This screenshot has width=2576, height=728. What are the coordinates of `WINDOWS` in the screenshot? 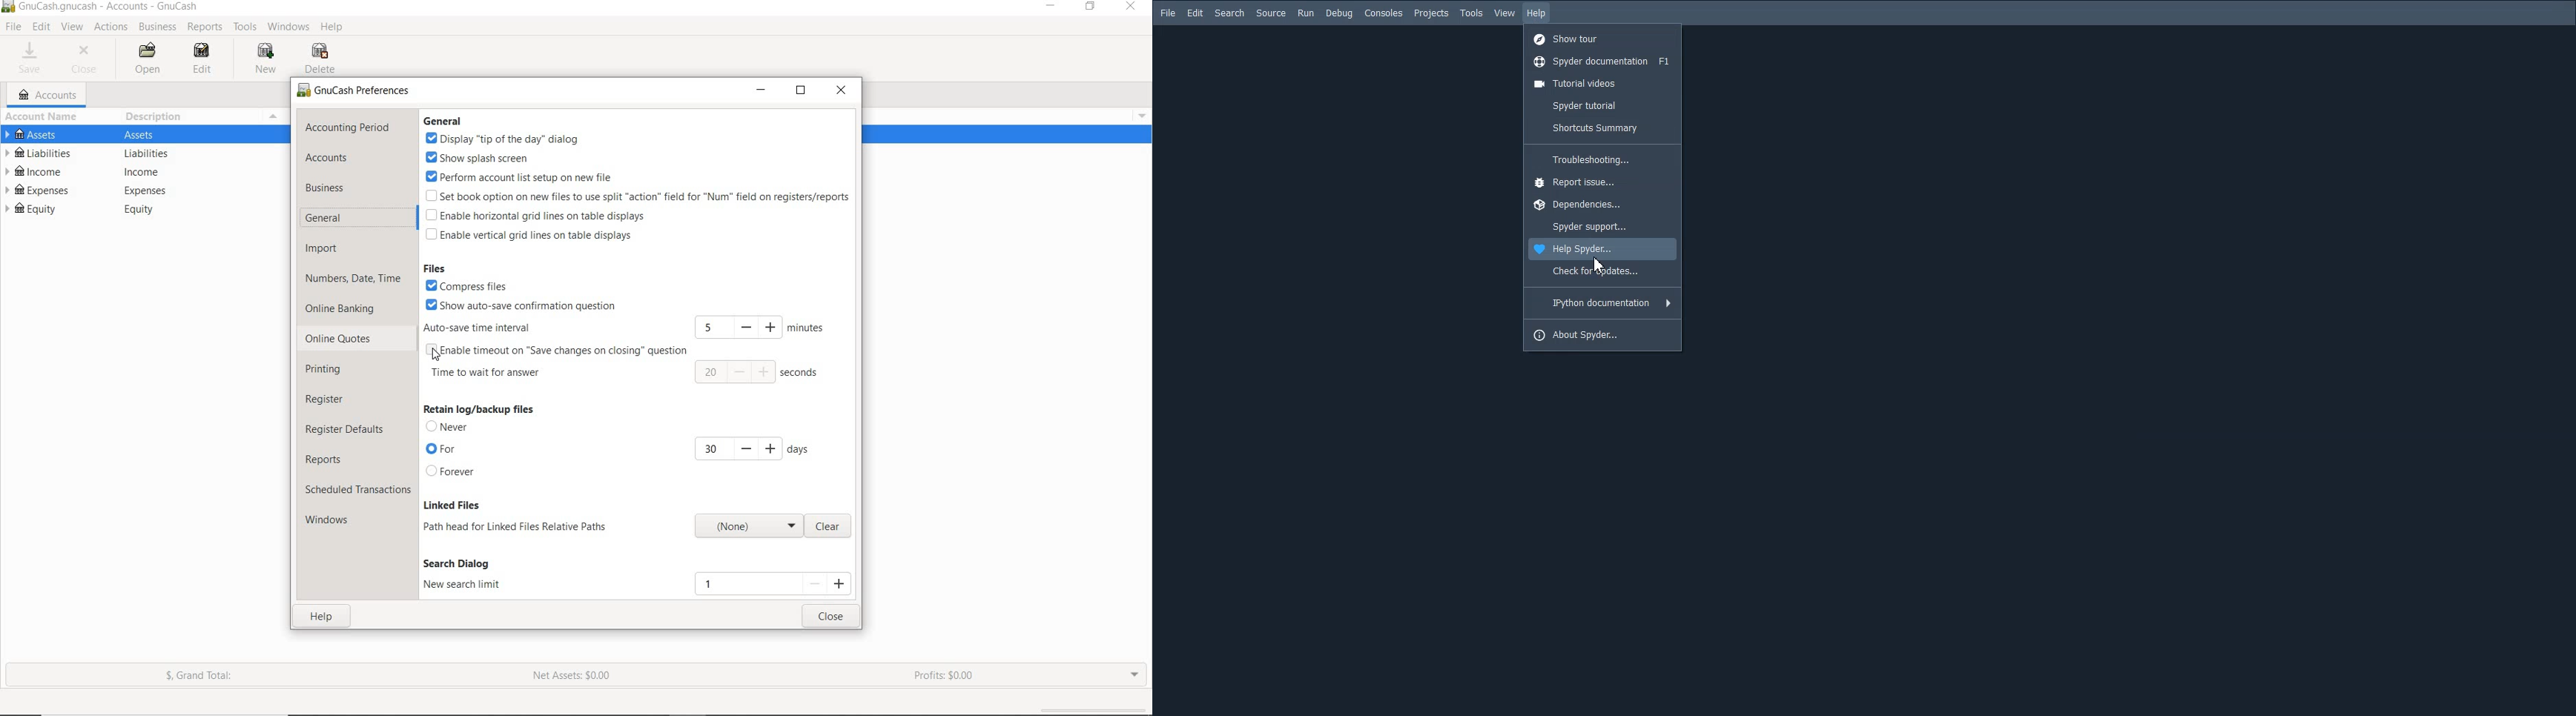 It's located at (290, 27).